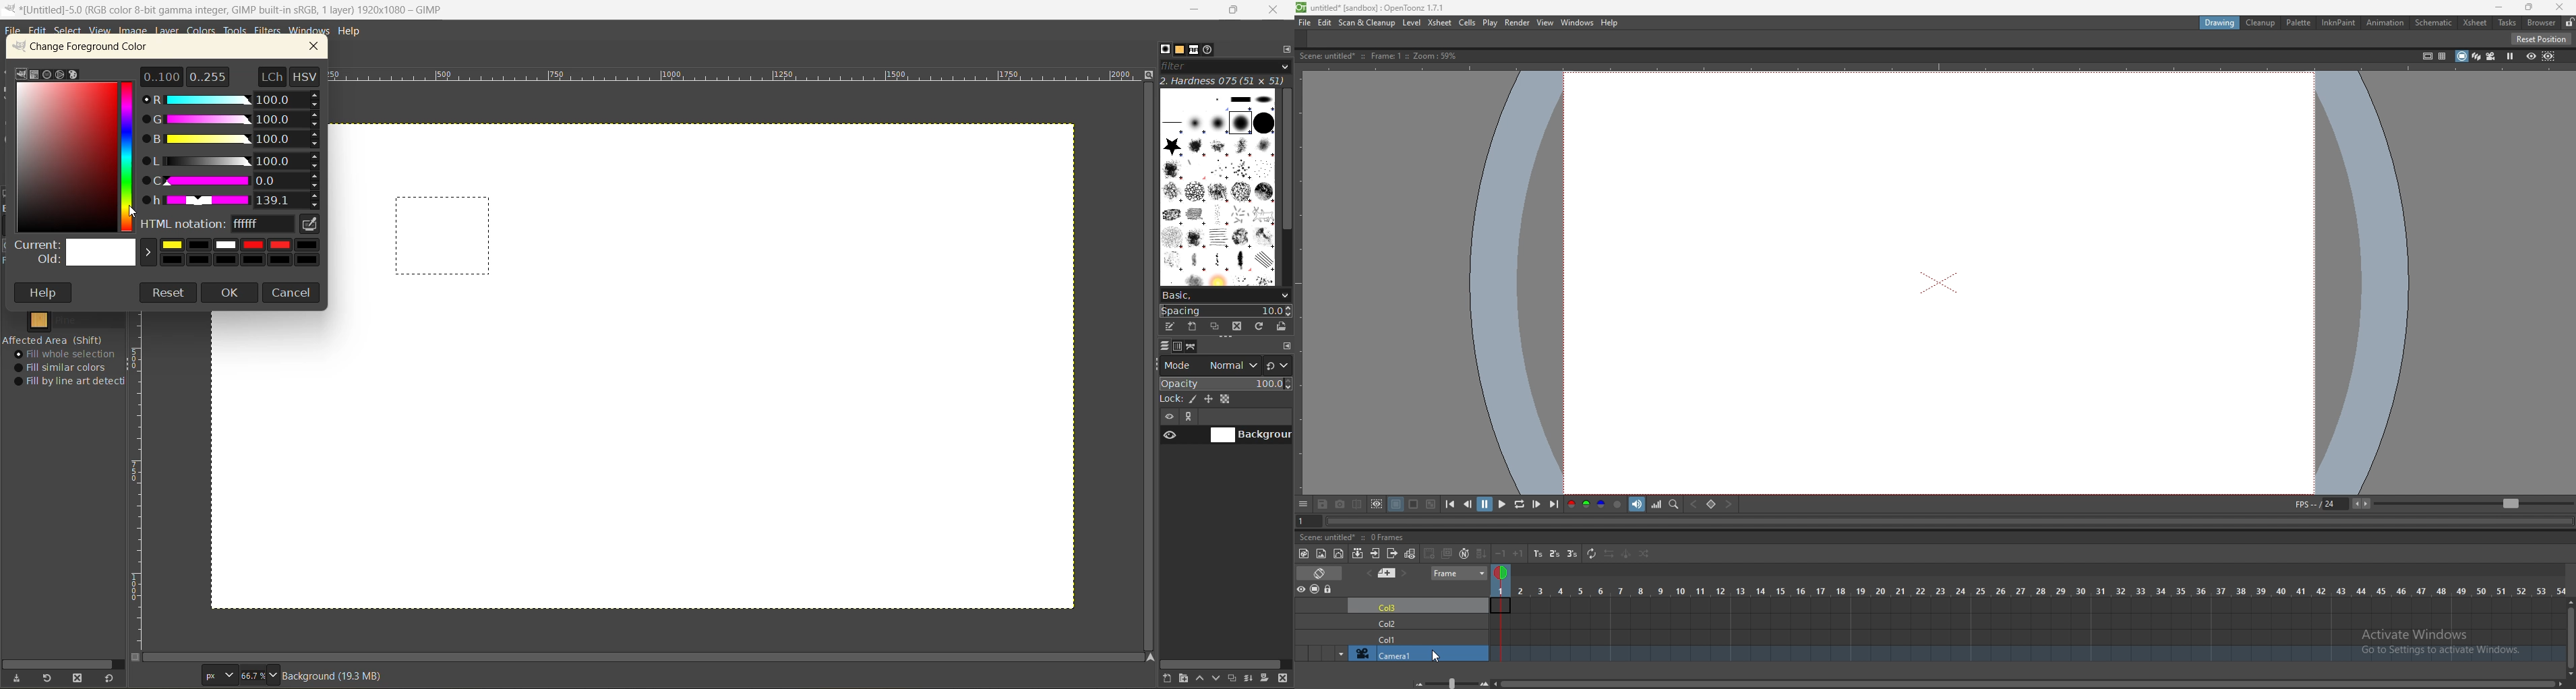 This screenshot has width=2576, height=700. Describe the element at coordinates (168, 31) in the screenshot. I see `layer` at that location.